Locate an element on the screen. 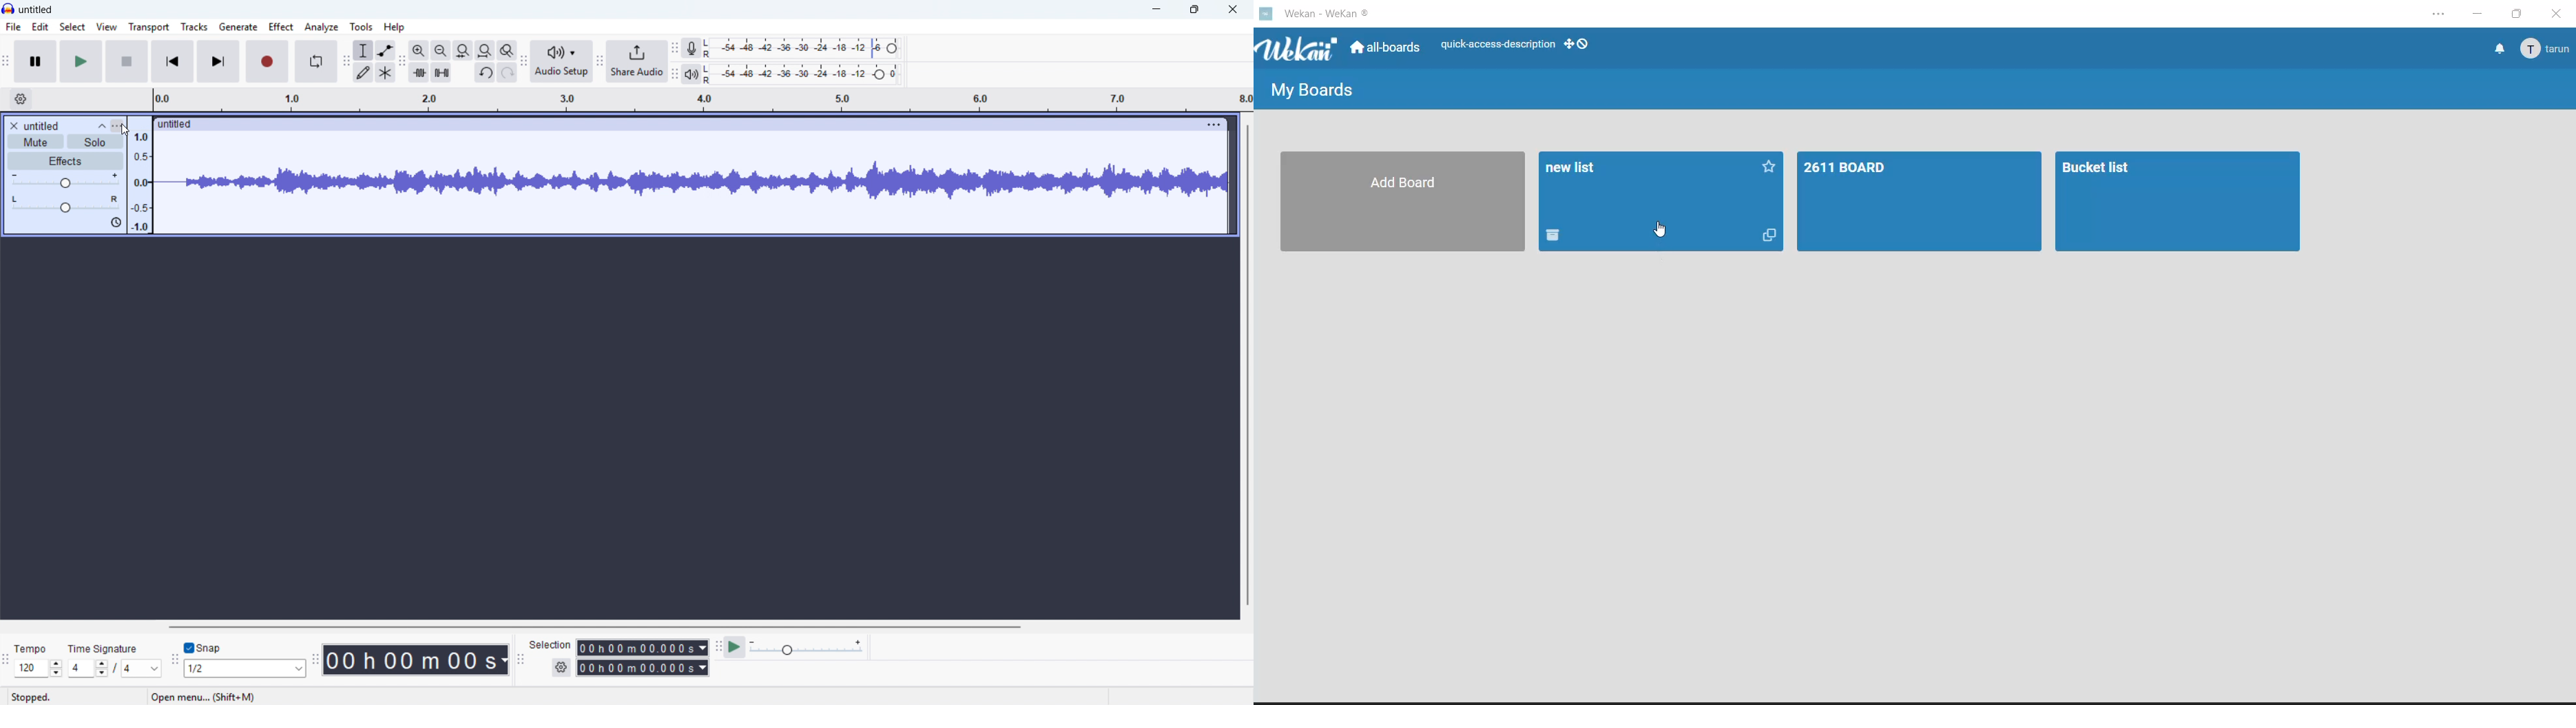 The height and width of the screenshot is (728, 2576). Share audio  is located at coordinates (637, 62).